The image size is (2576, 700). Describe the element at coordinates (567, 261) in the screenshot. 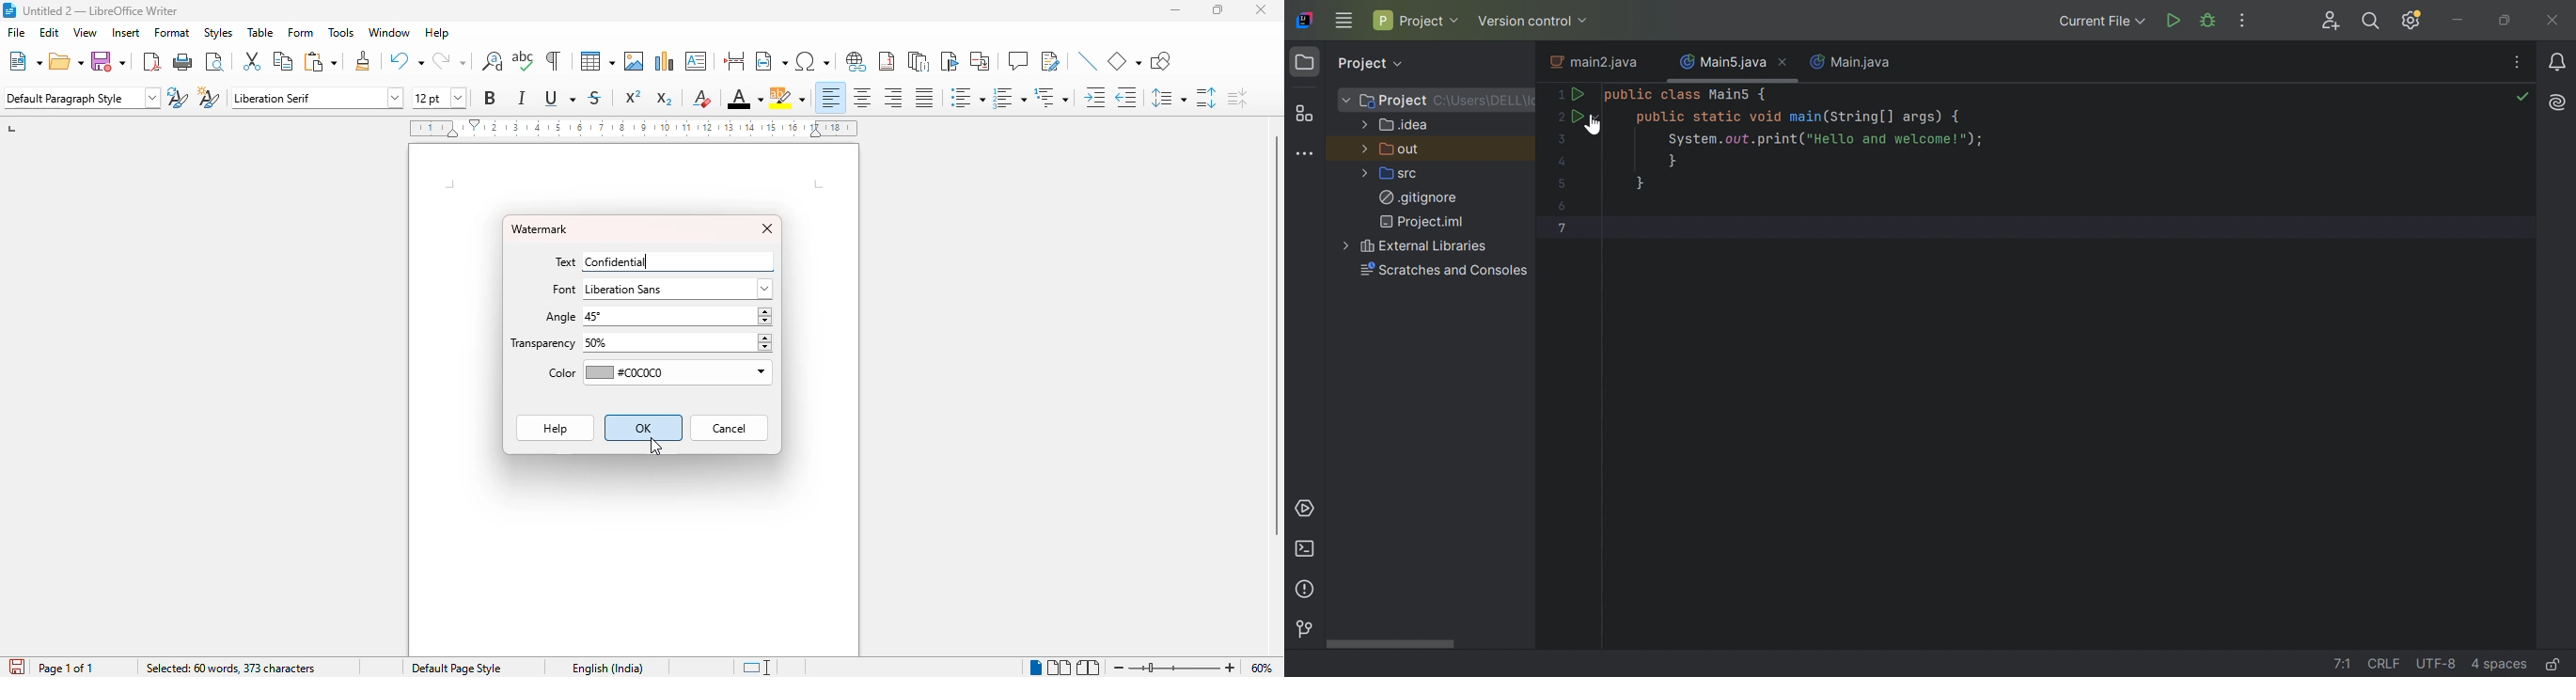

I see `text` at that location.